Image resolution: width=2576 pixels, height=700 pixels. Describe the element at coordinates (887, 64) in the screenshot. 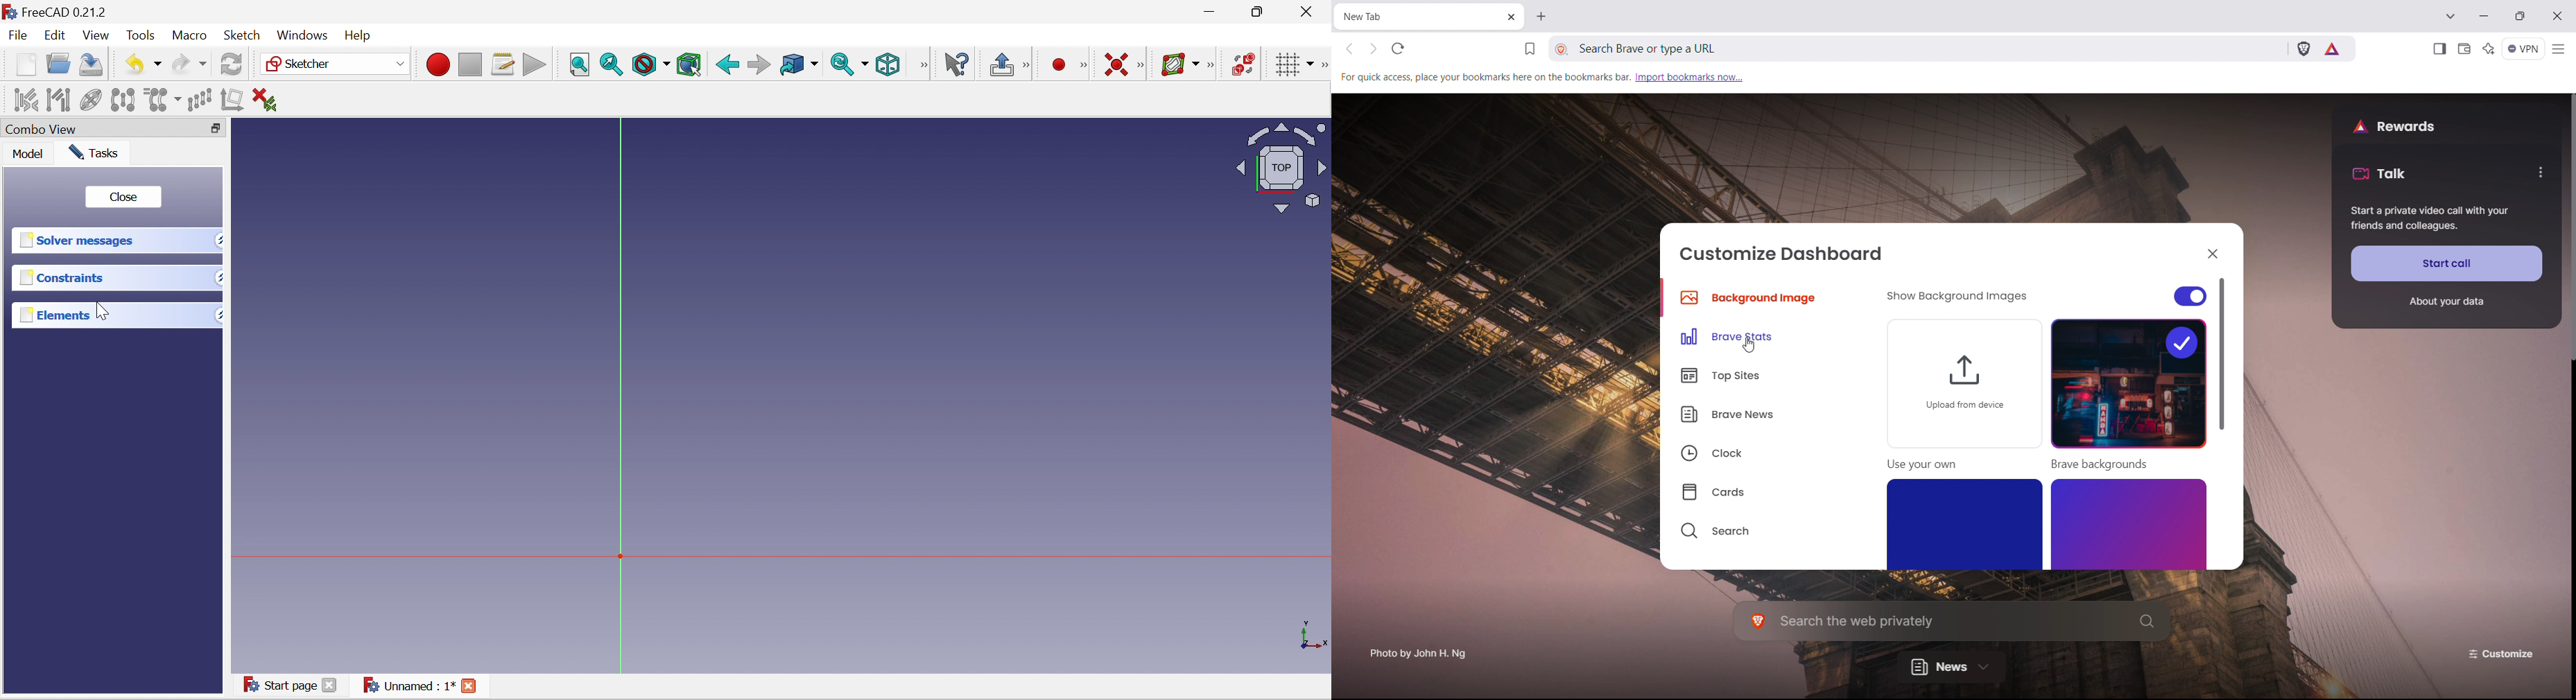

I see `Isometric` at that location.